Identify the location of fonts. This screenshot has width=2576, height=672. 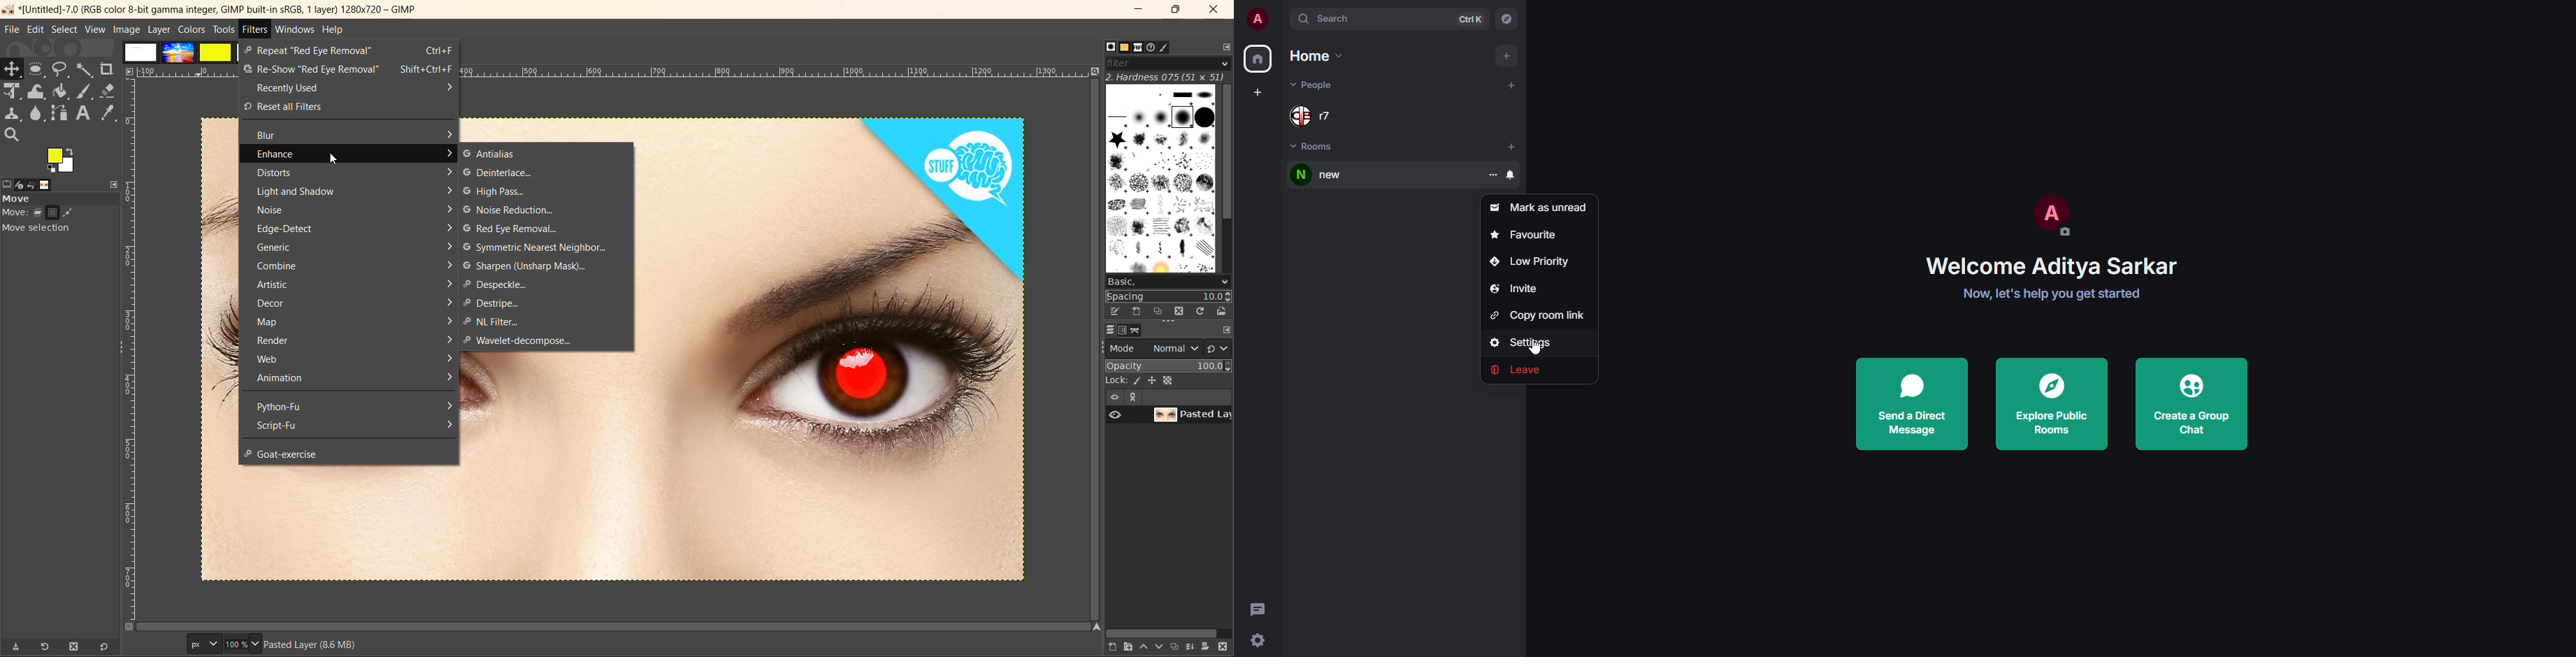
(1136, 48).